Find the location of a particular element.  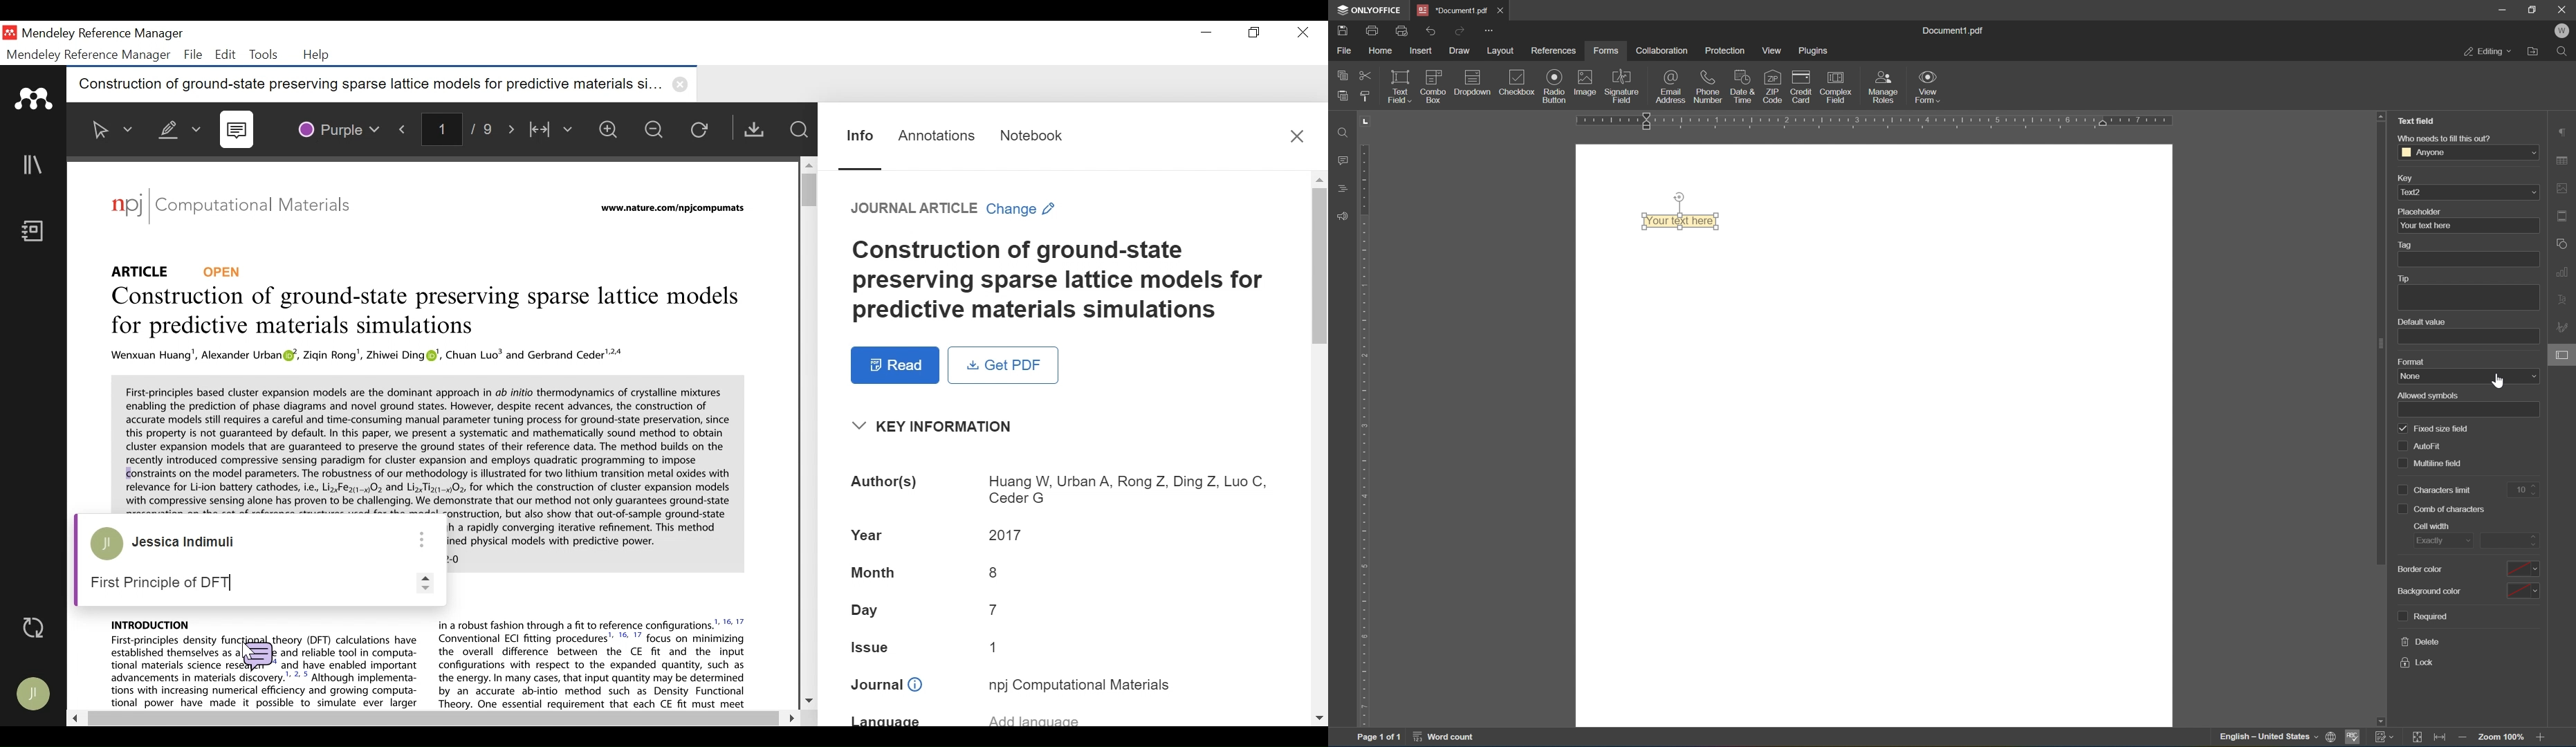

page 1 of 1 is located at coordinates (1379, 739).